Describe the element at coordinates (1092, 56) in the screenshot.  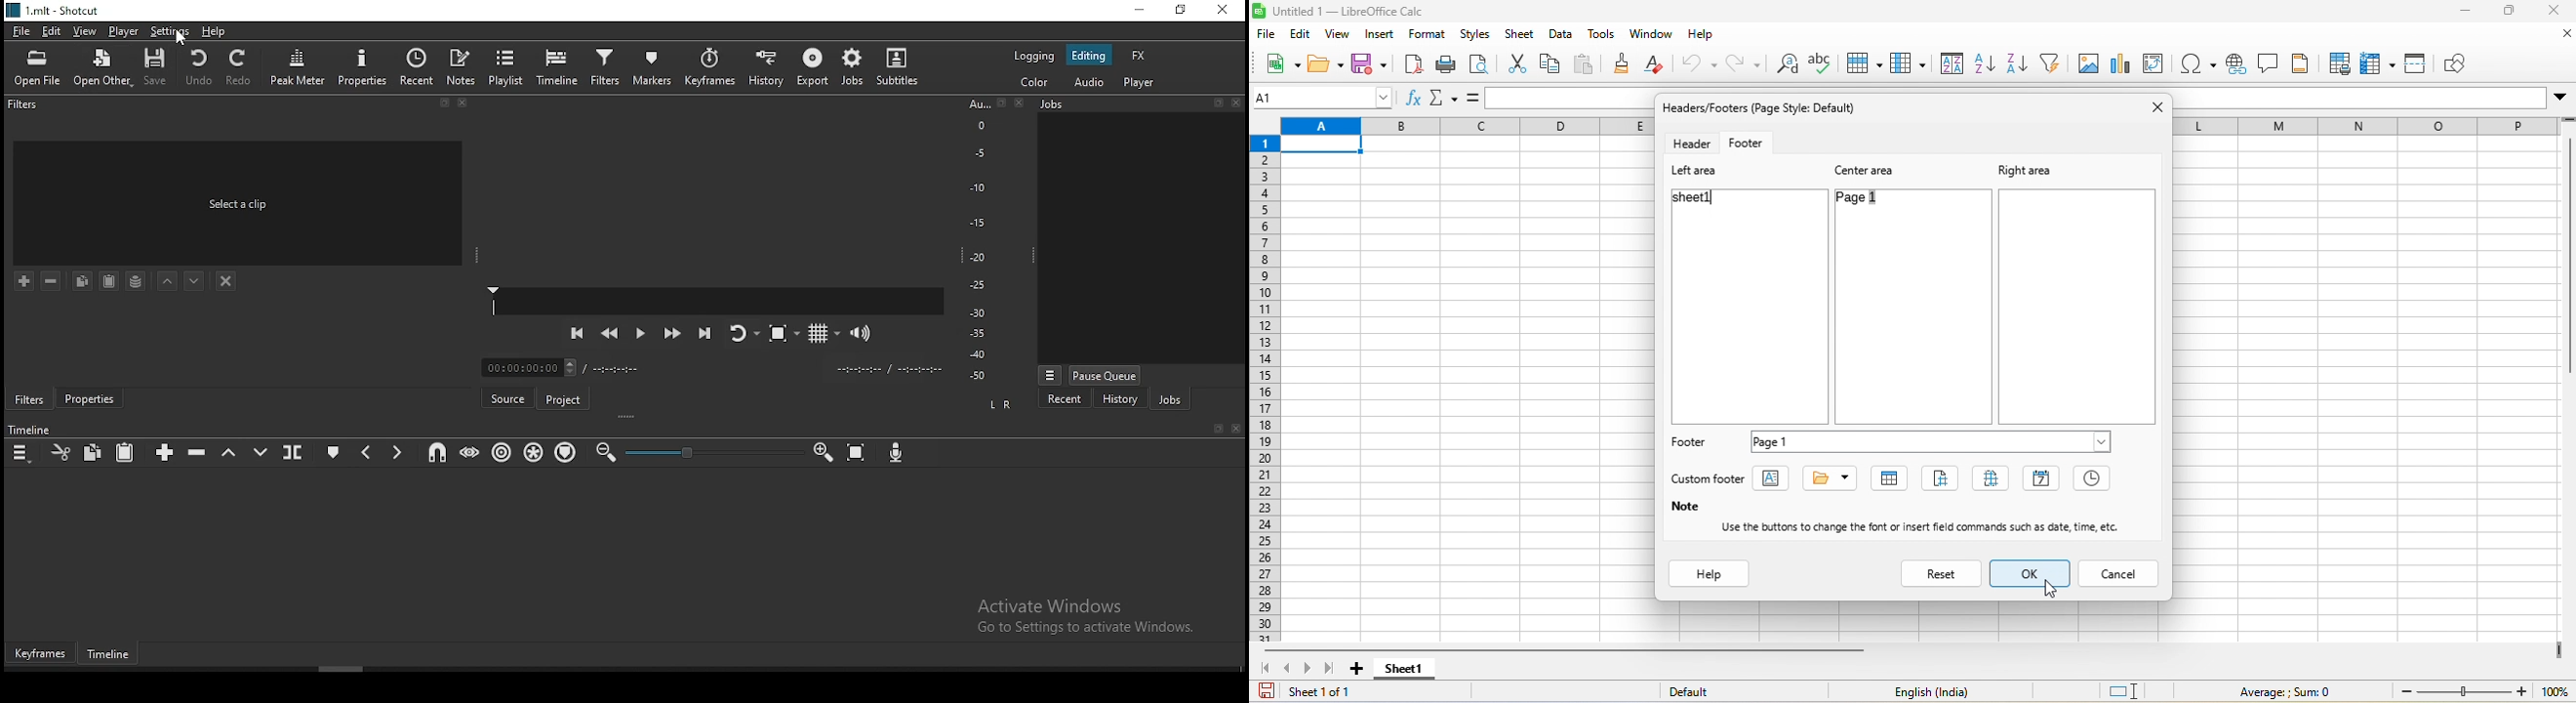
I see `editing` at that location.